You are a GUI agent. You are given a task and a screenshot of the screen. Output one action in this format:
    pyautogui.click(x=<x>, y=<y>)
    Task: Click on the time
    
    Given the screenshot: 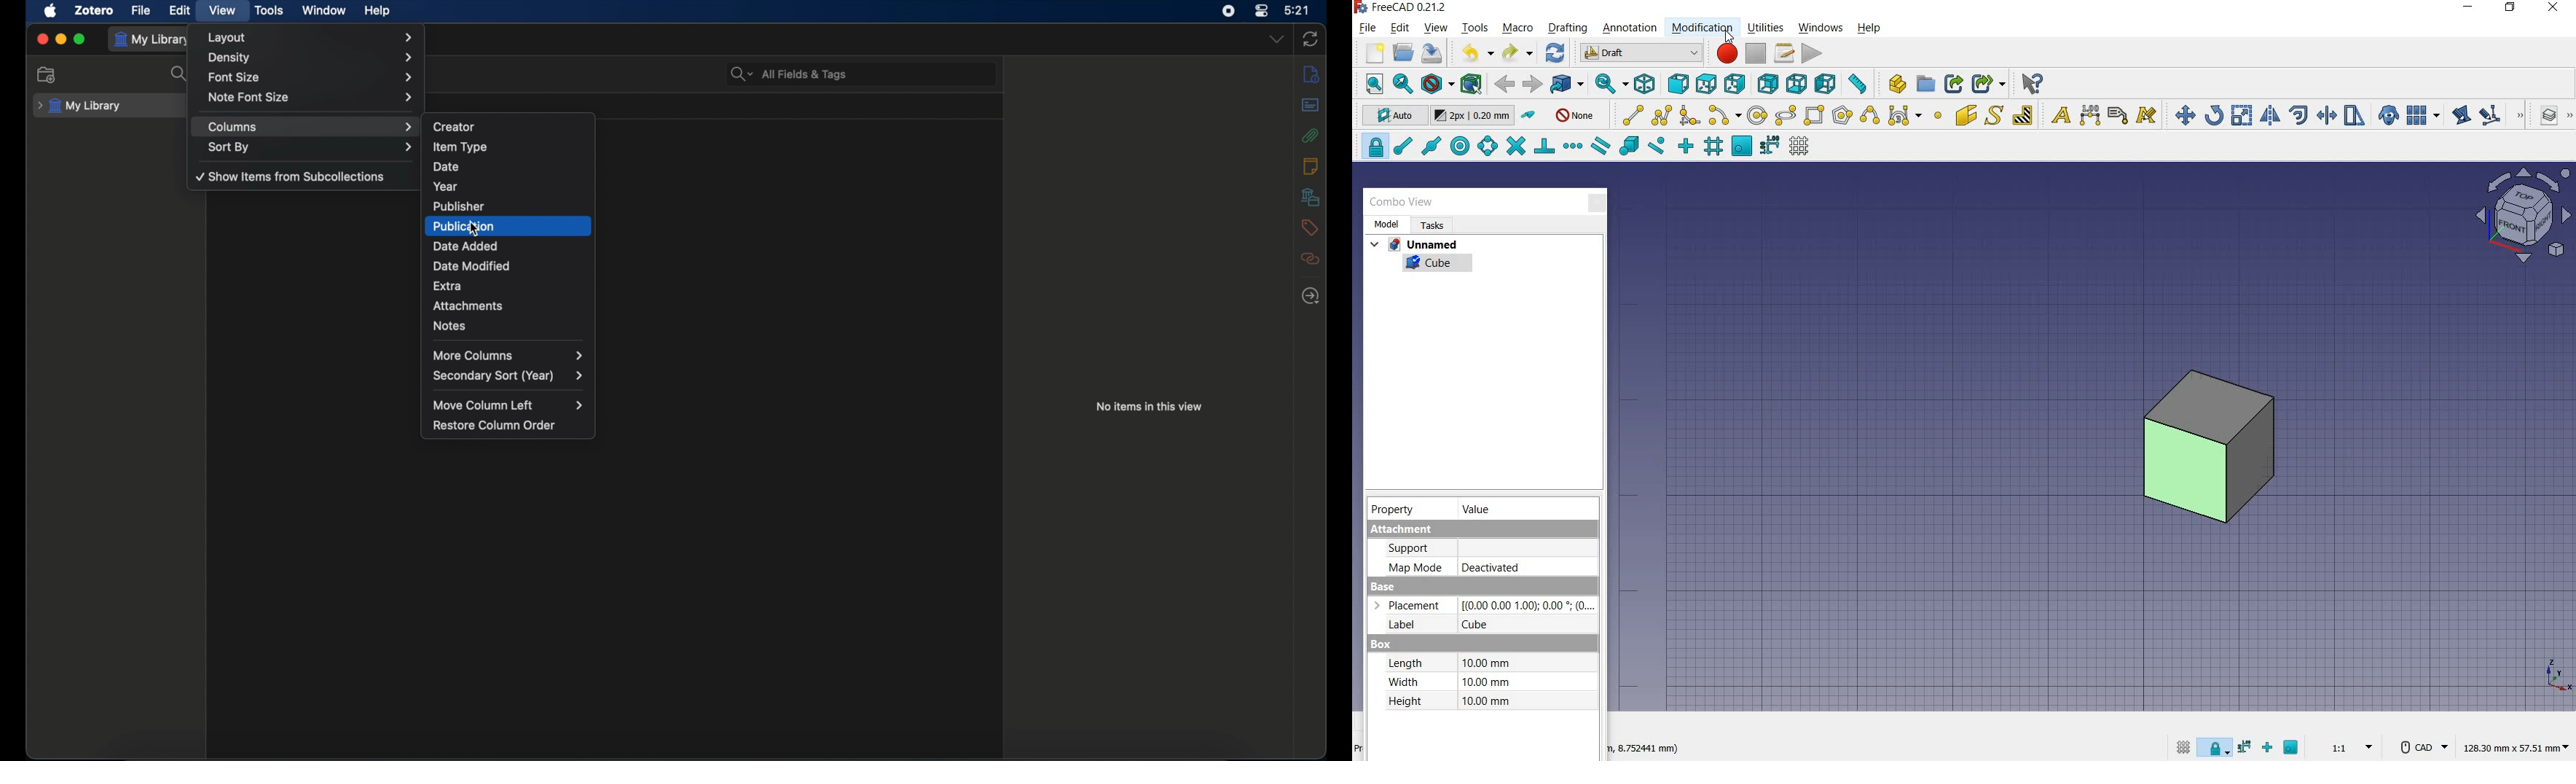 What is the action you would take?
    pyautogui.click(x=1297, y=11)
    